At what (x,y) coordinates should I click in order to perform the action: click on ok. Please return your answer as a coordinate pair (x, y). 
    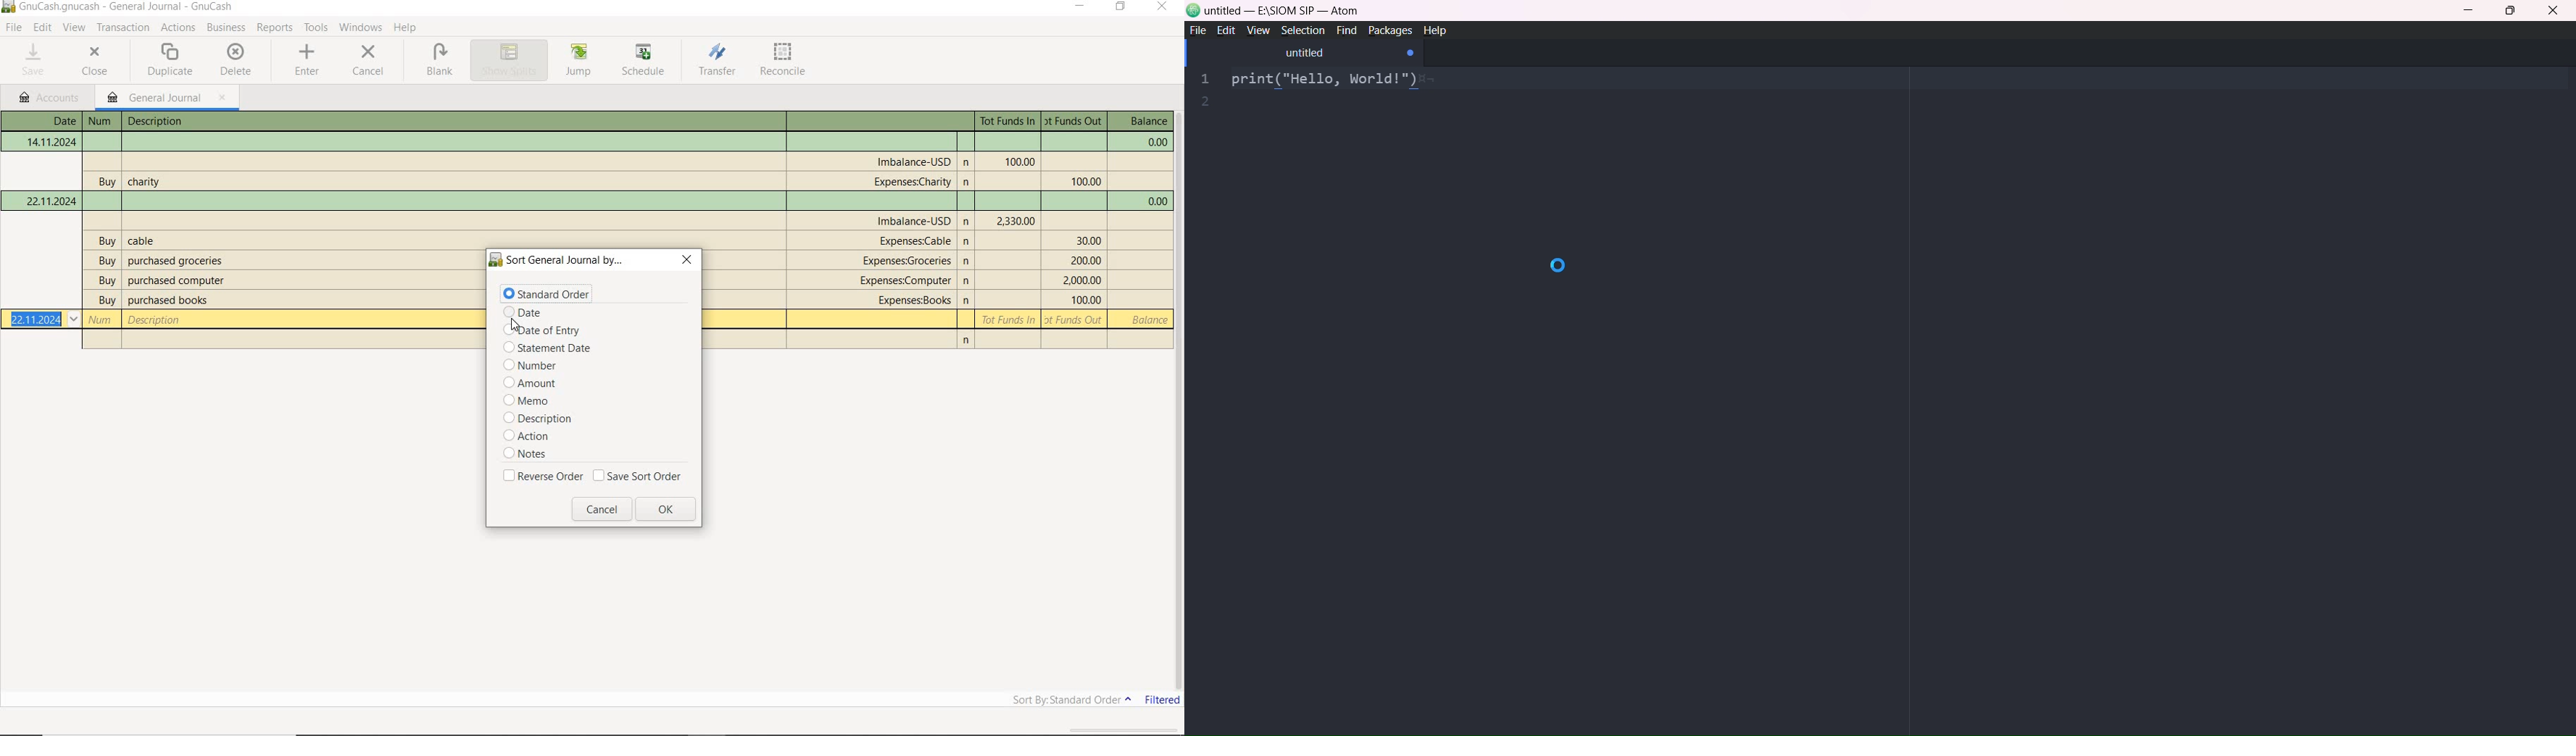
    Looking at the image, I should click on (671, 509).